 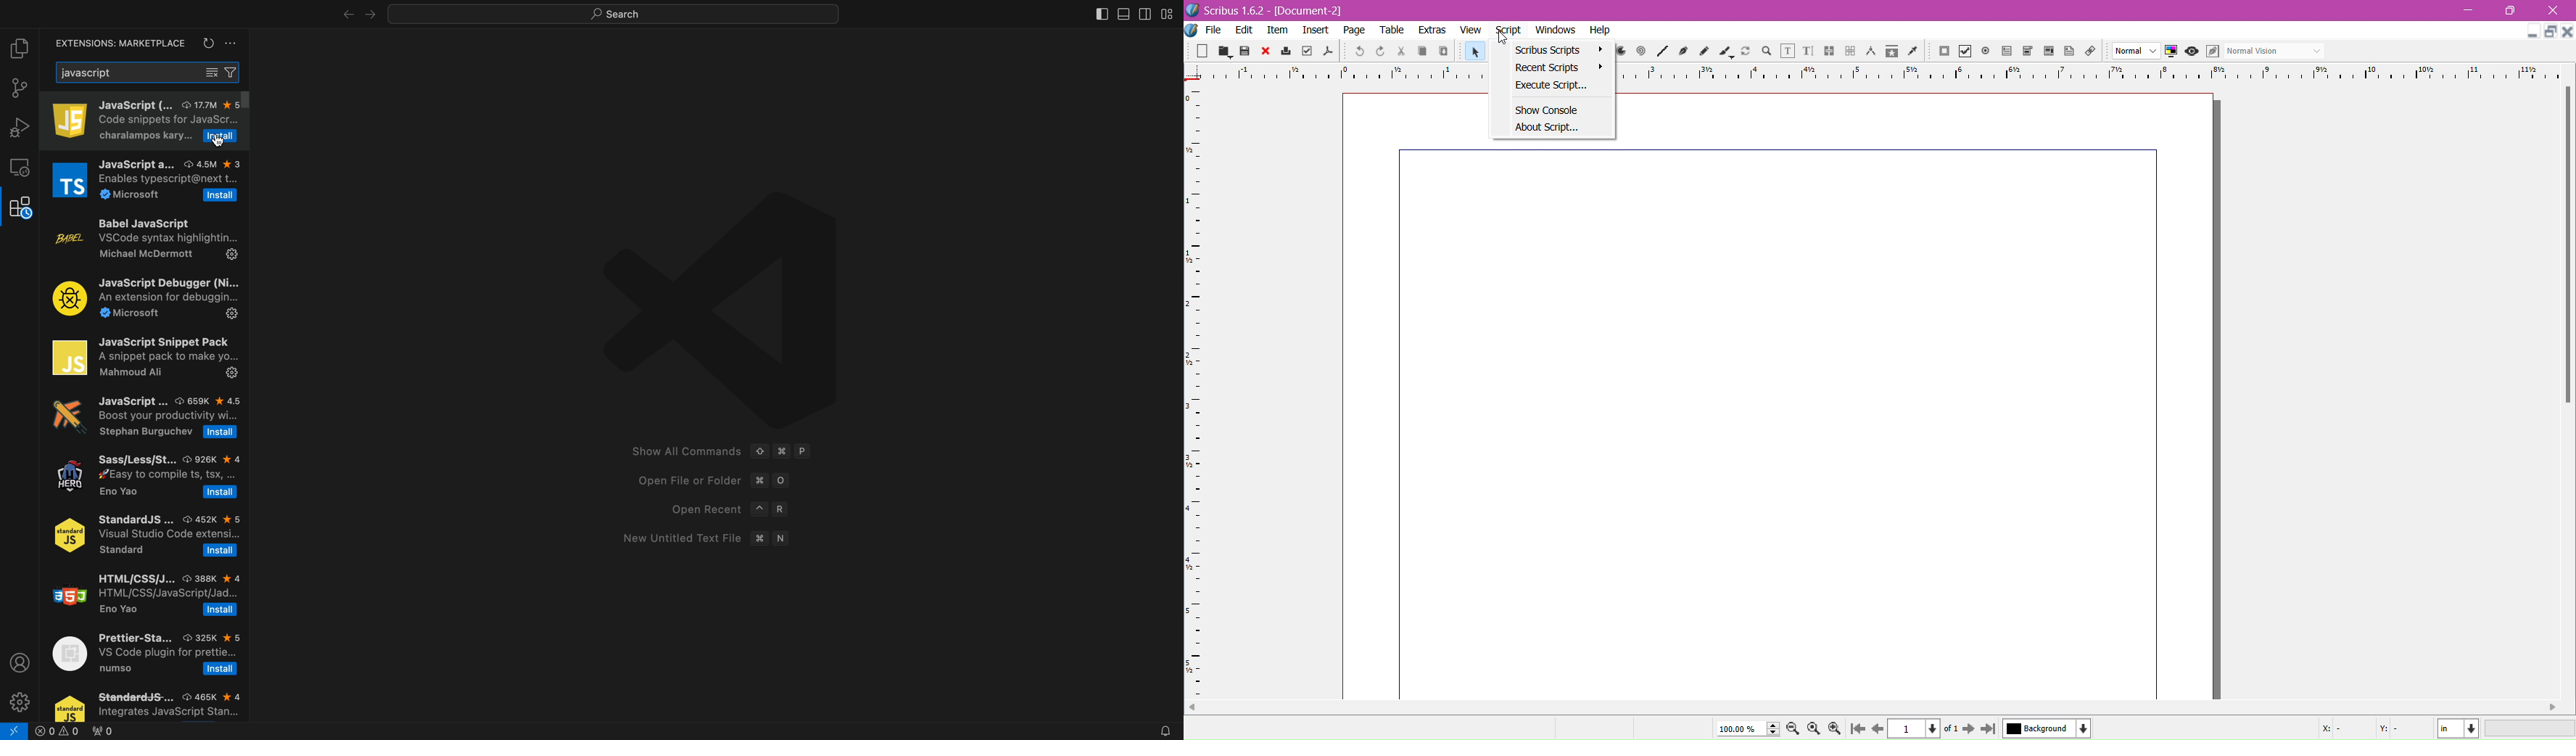 I want to click on Windows, so click(x=1554, y=32).